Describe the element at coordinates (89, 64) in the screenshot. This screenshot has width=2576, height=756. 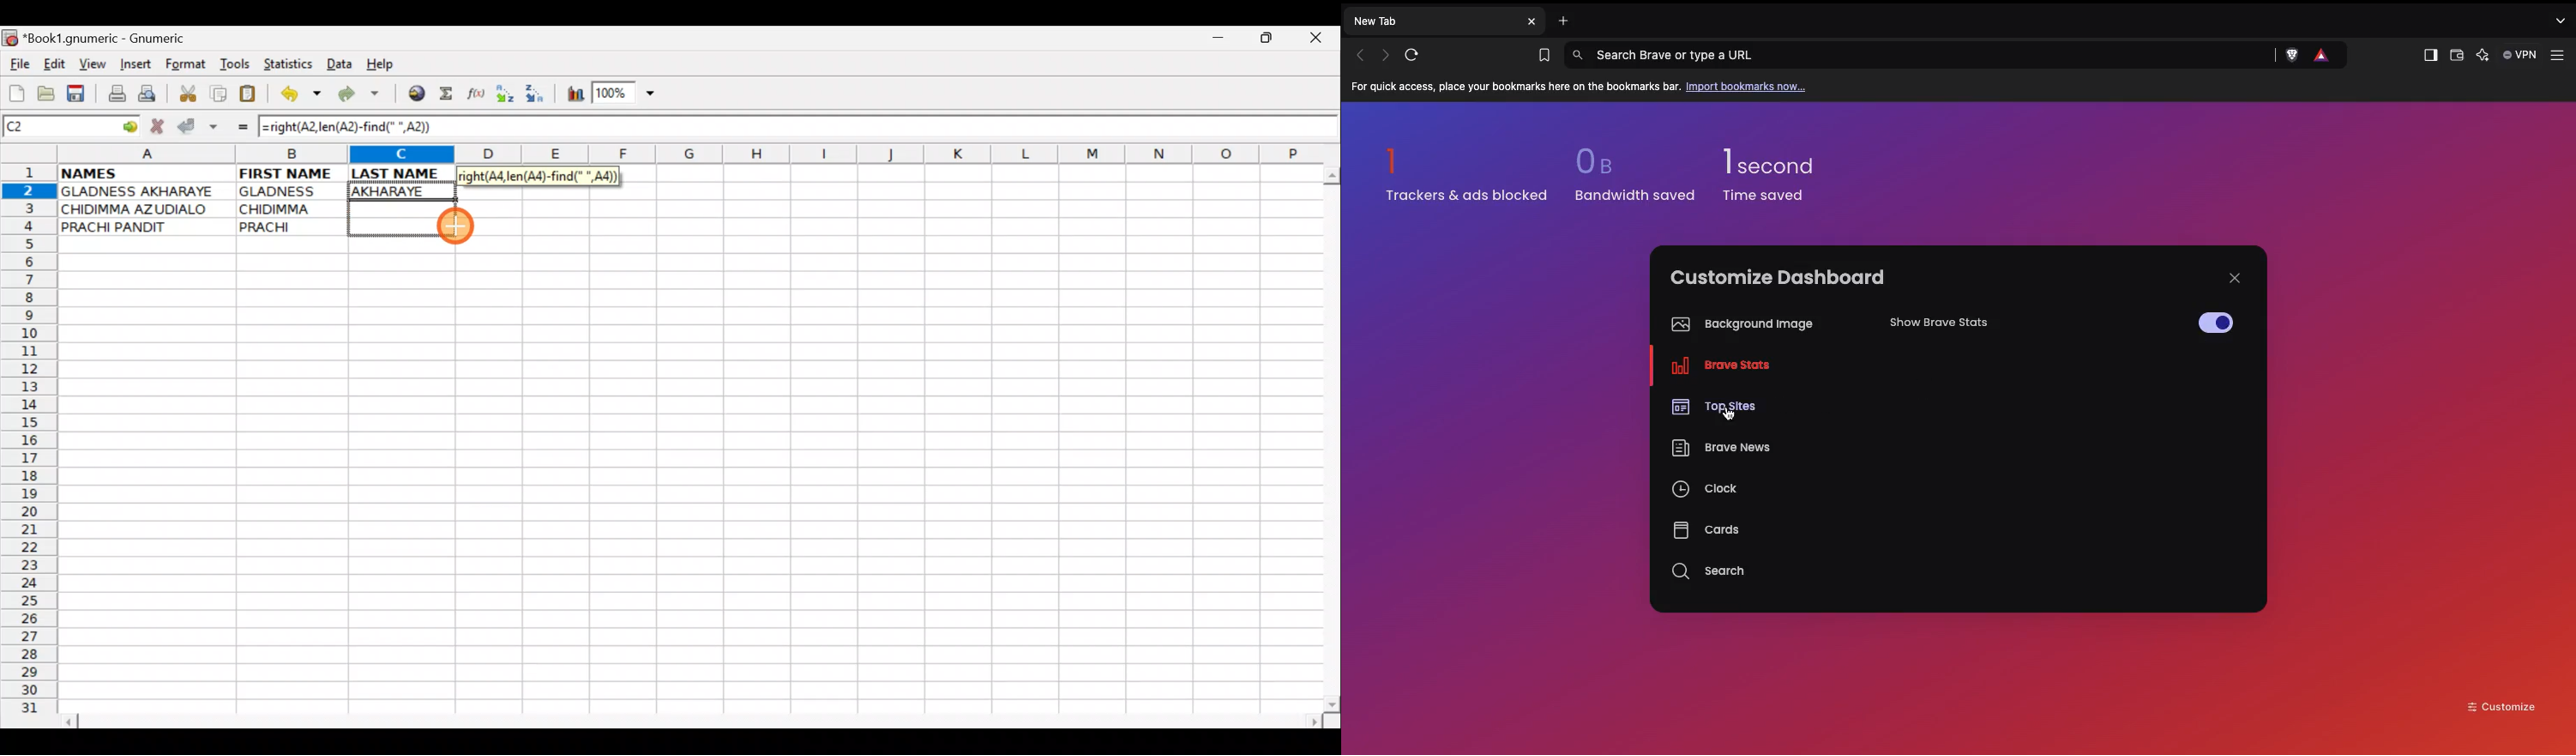
I see `View` at that location.